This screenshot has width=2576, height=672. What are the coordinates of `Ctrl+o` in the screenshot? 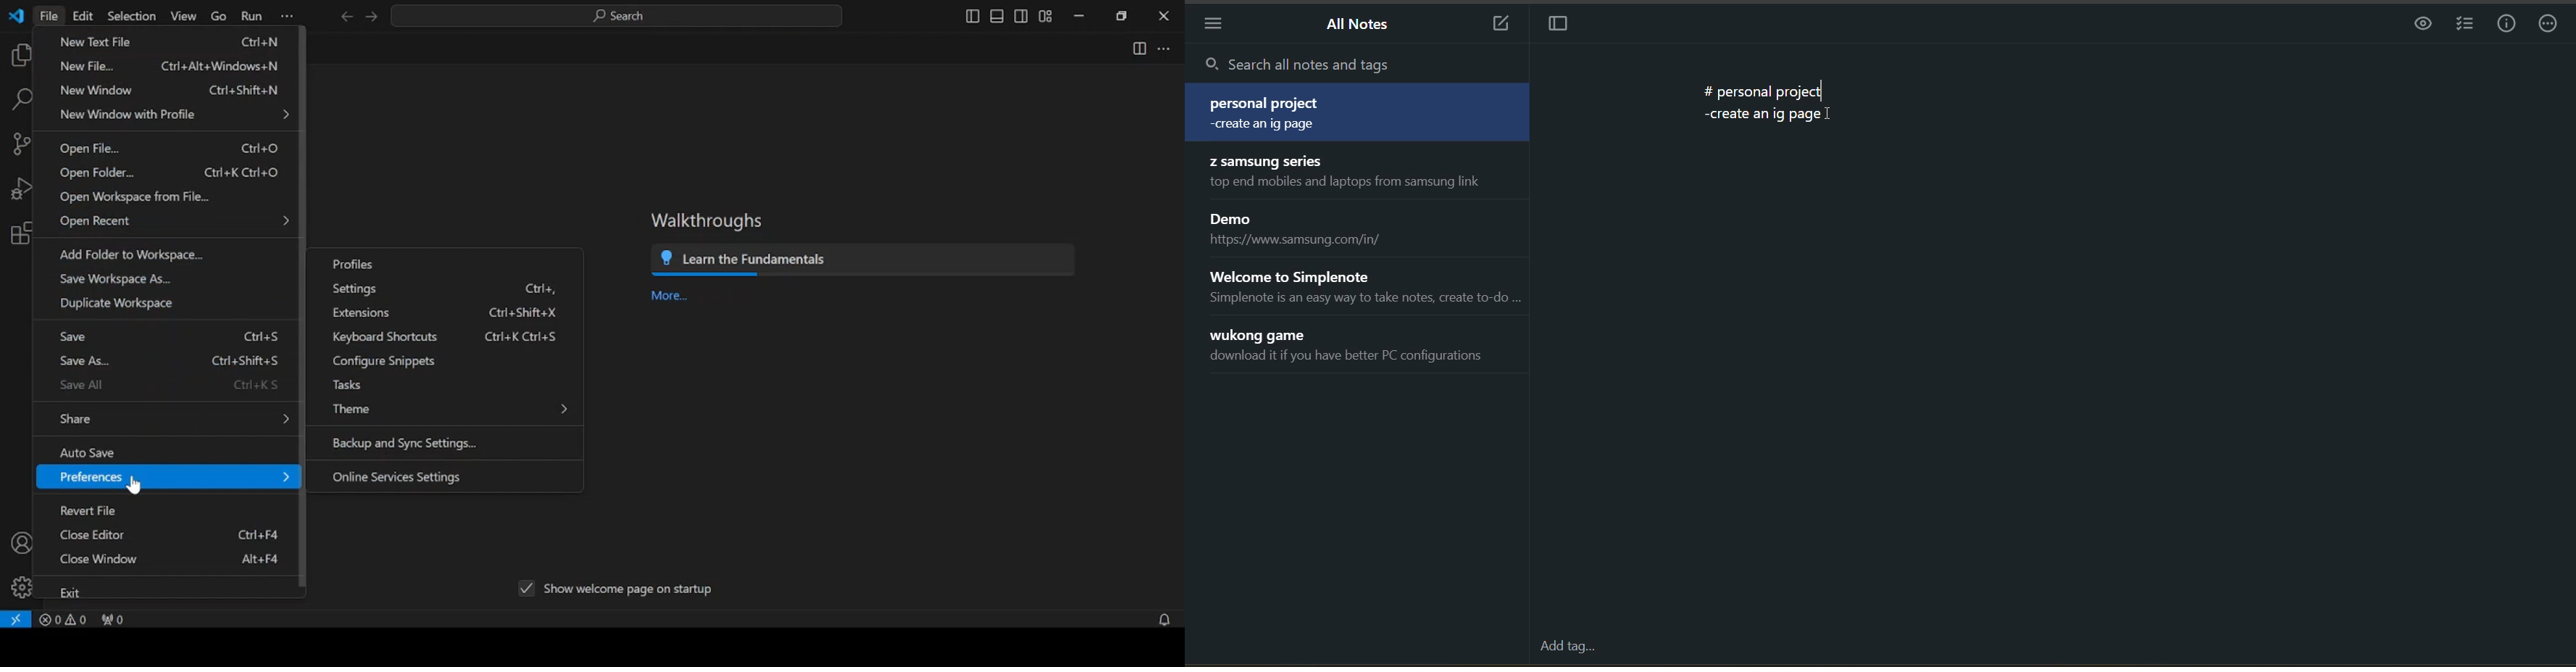 It's located at (261, 148).